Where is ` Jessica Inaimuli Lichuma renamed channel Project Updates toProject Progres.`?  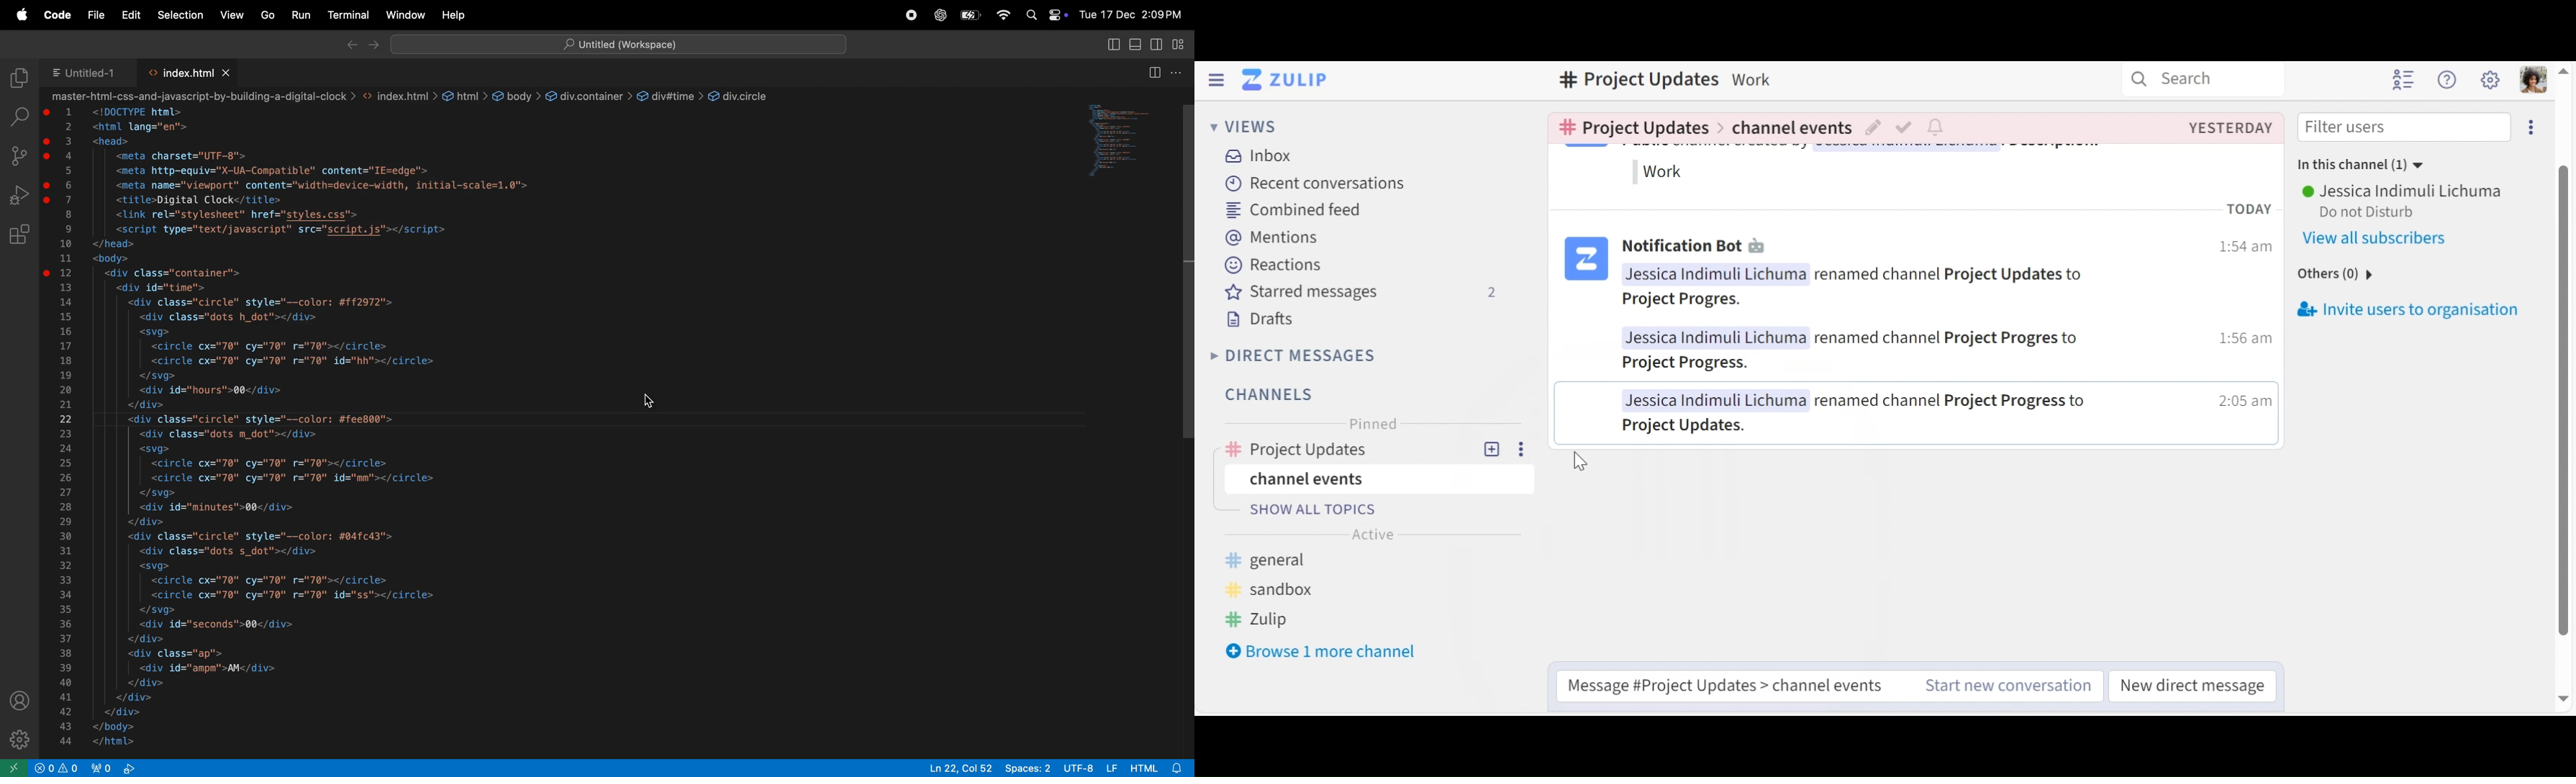  Jessica Inaimuli Lichuma renamed channel Project Updates toProject Progres. is located at coordinates (1854, 288).